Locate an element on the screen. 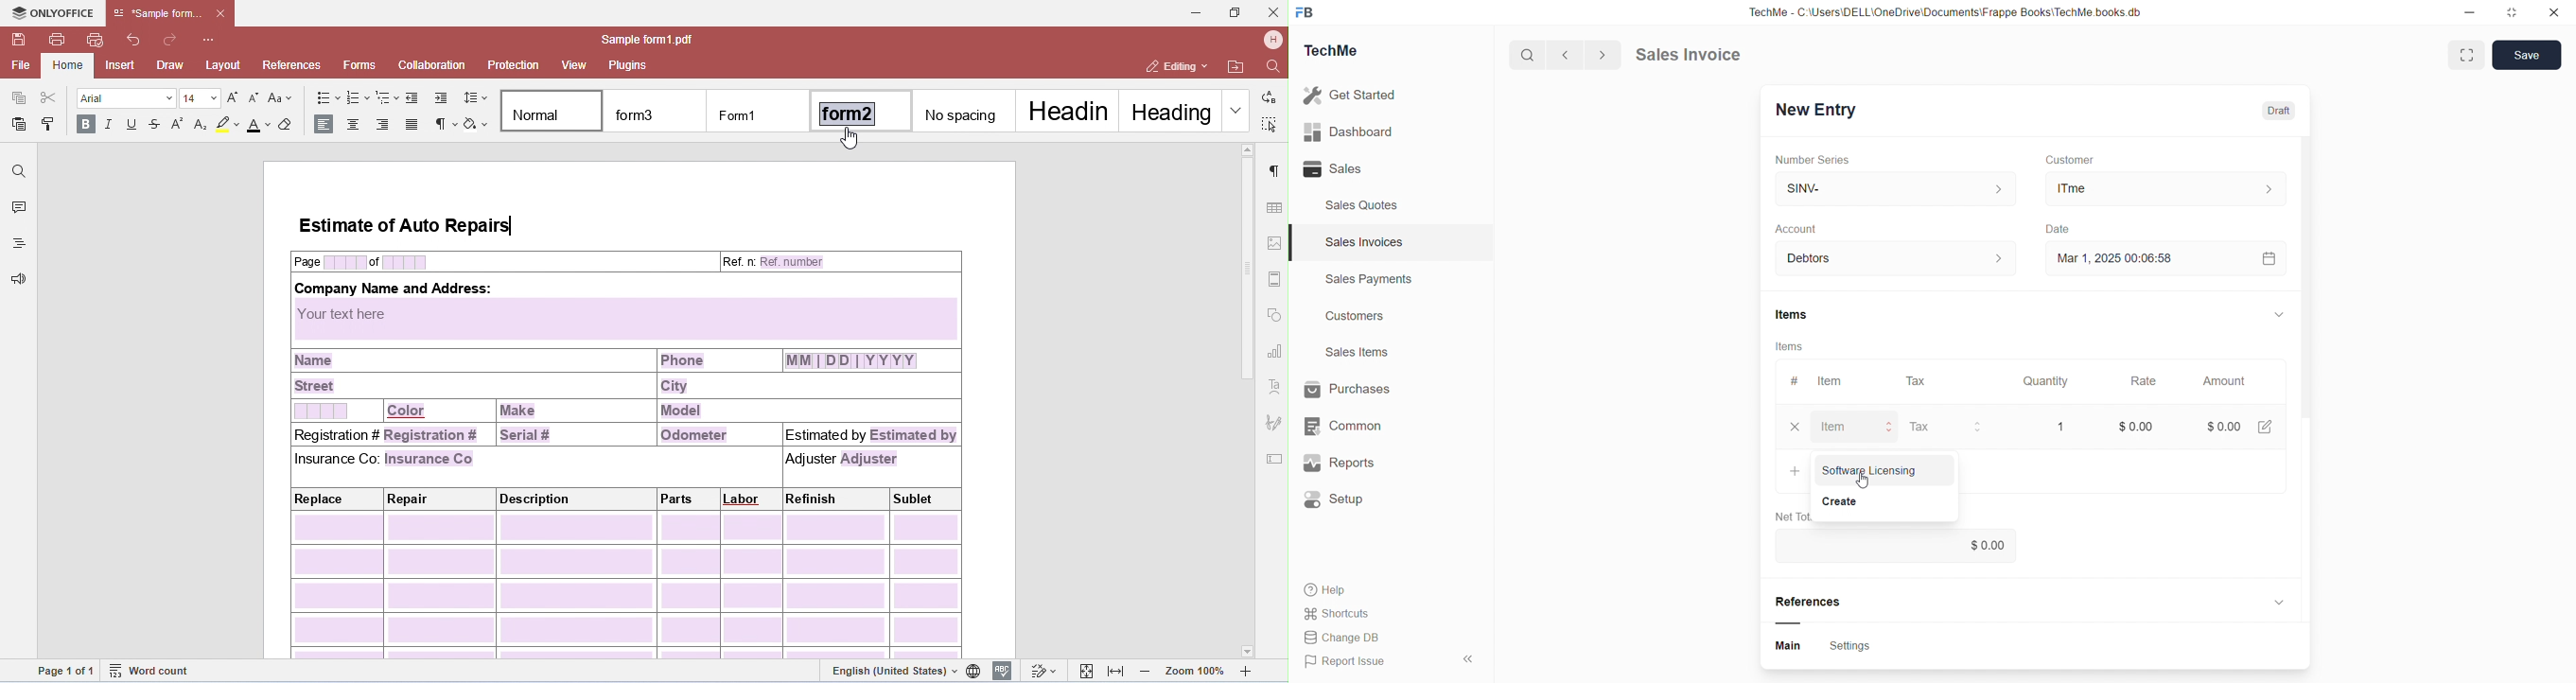  Create is located at coordinates (2054, 227).